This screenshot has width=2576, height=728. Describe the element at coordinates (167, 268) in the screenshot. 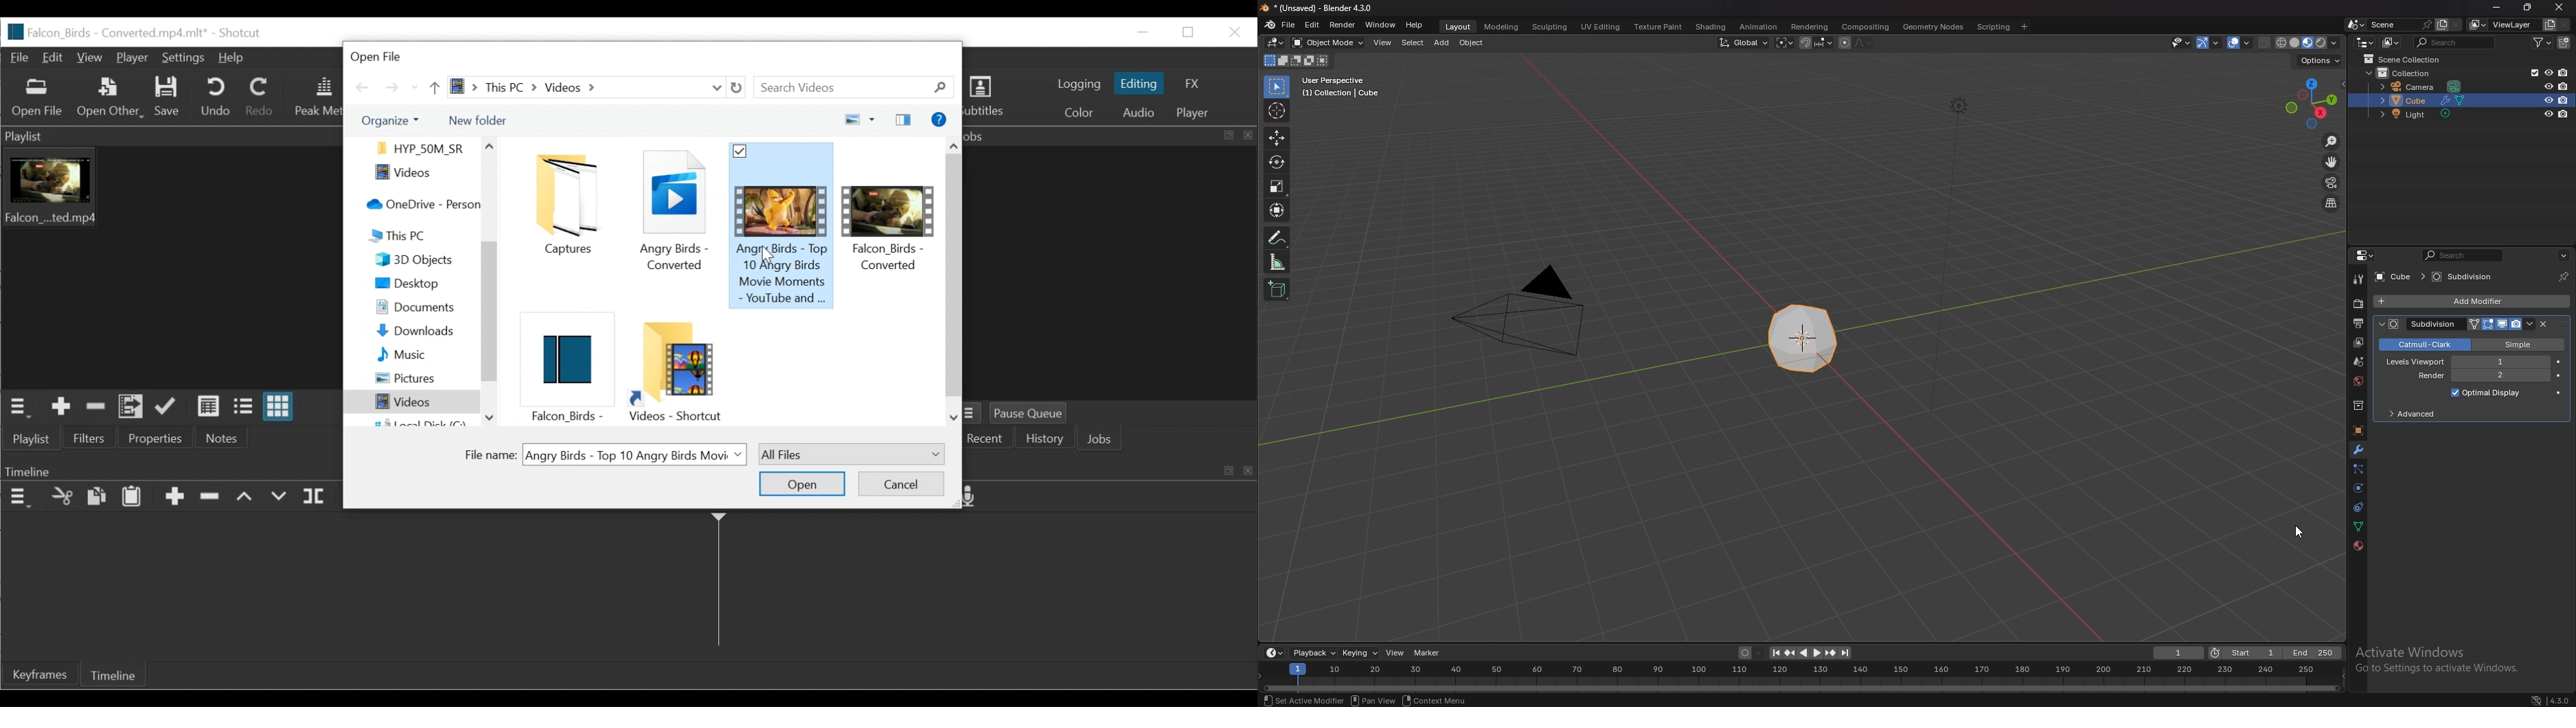

I see `Clip thumbnail` at that location.